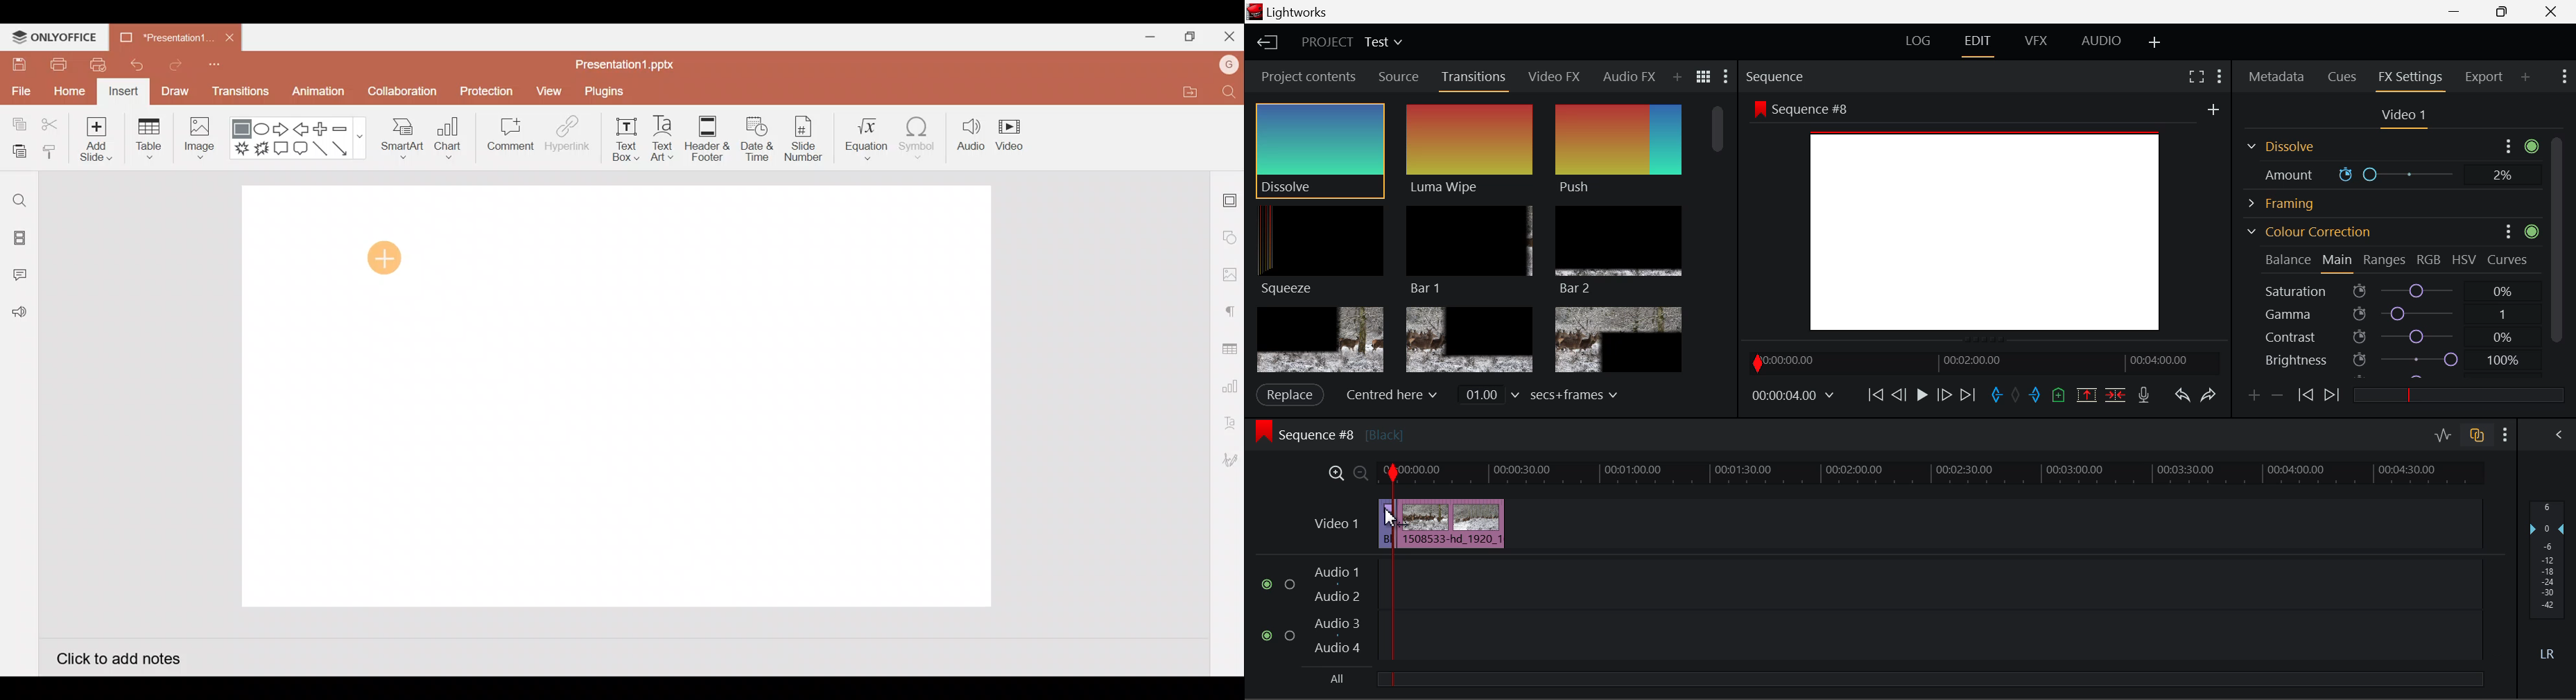 The width and height of the screenshot is (2576, 700). Describe the element at coordinates (1333, 473) in the screenshot. I see `Timeline Zoom In` at that location.